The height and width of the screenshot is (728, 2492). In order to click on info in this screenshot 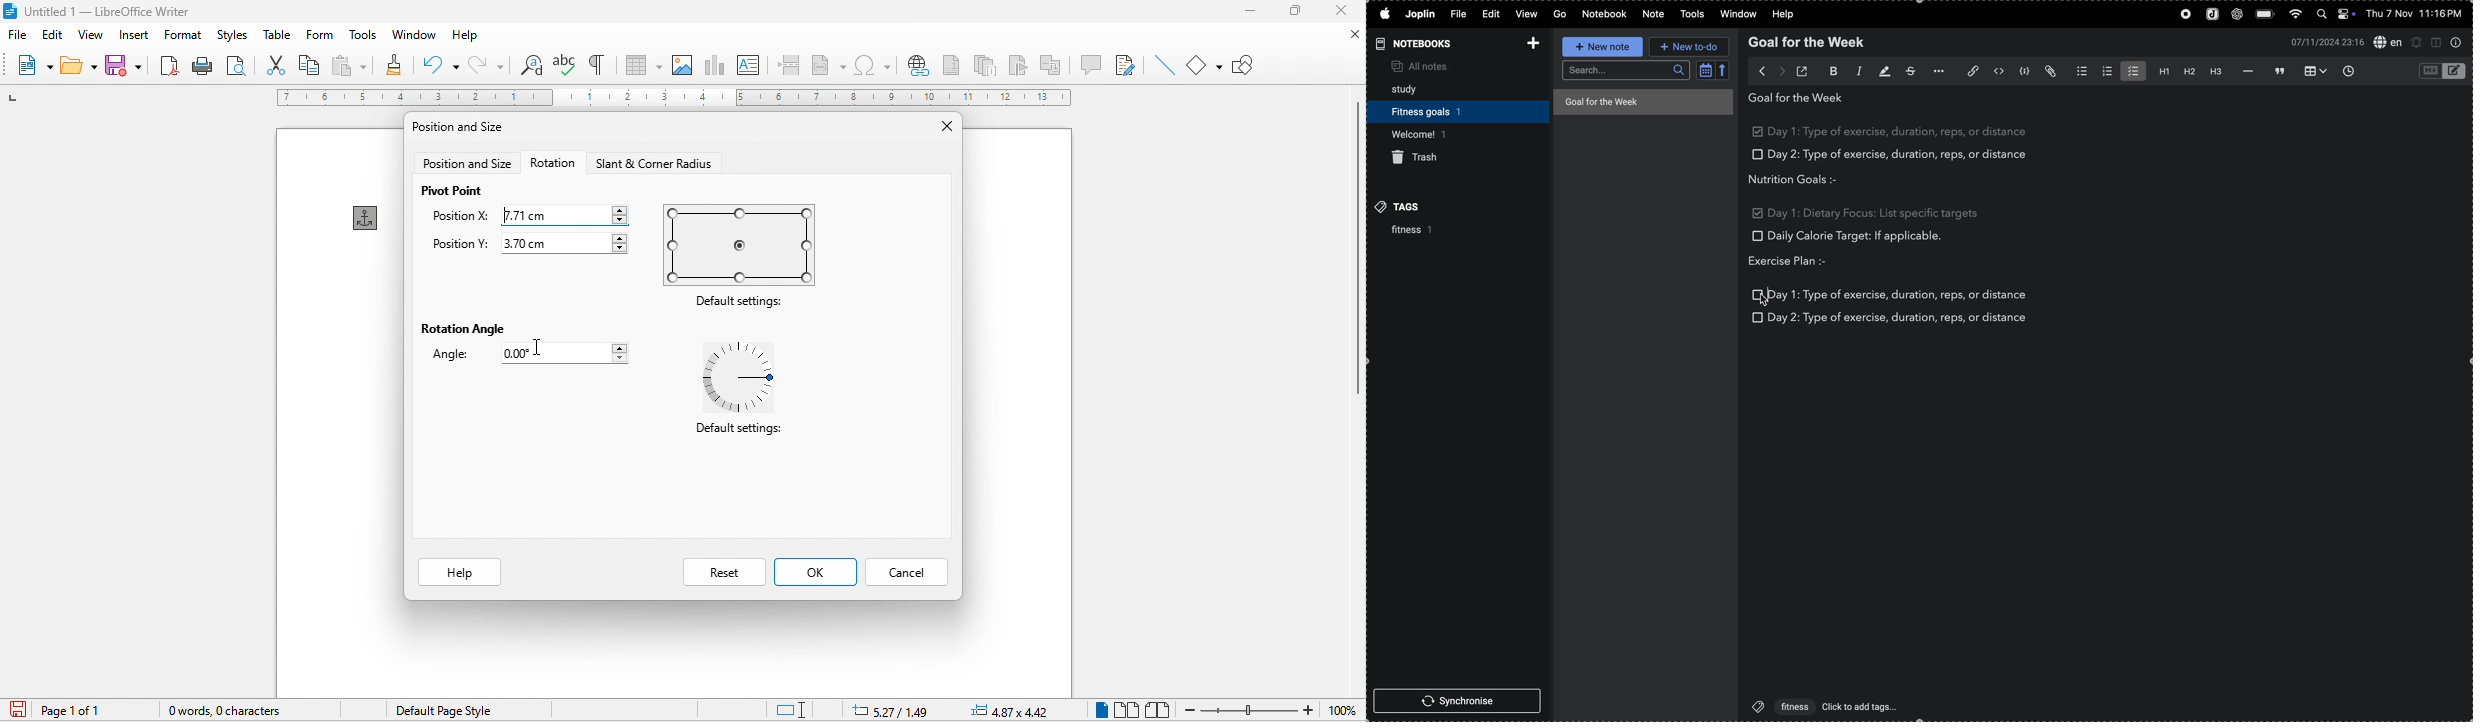, I will do `click(2458, 43)`.